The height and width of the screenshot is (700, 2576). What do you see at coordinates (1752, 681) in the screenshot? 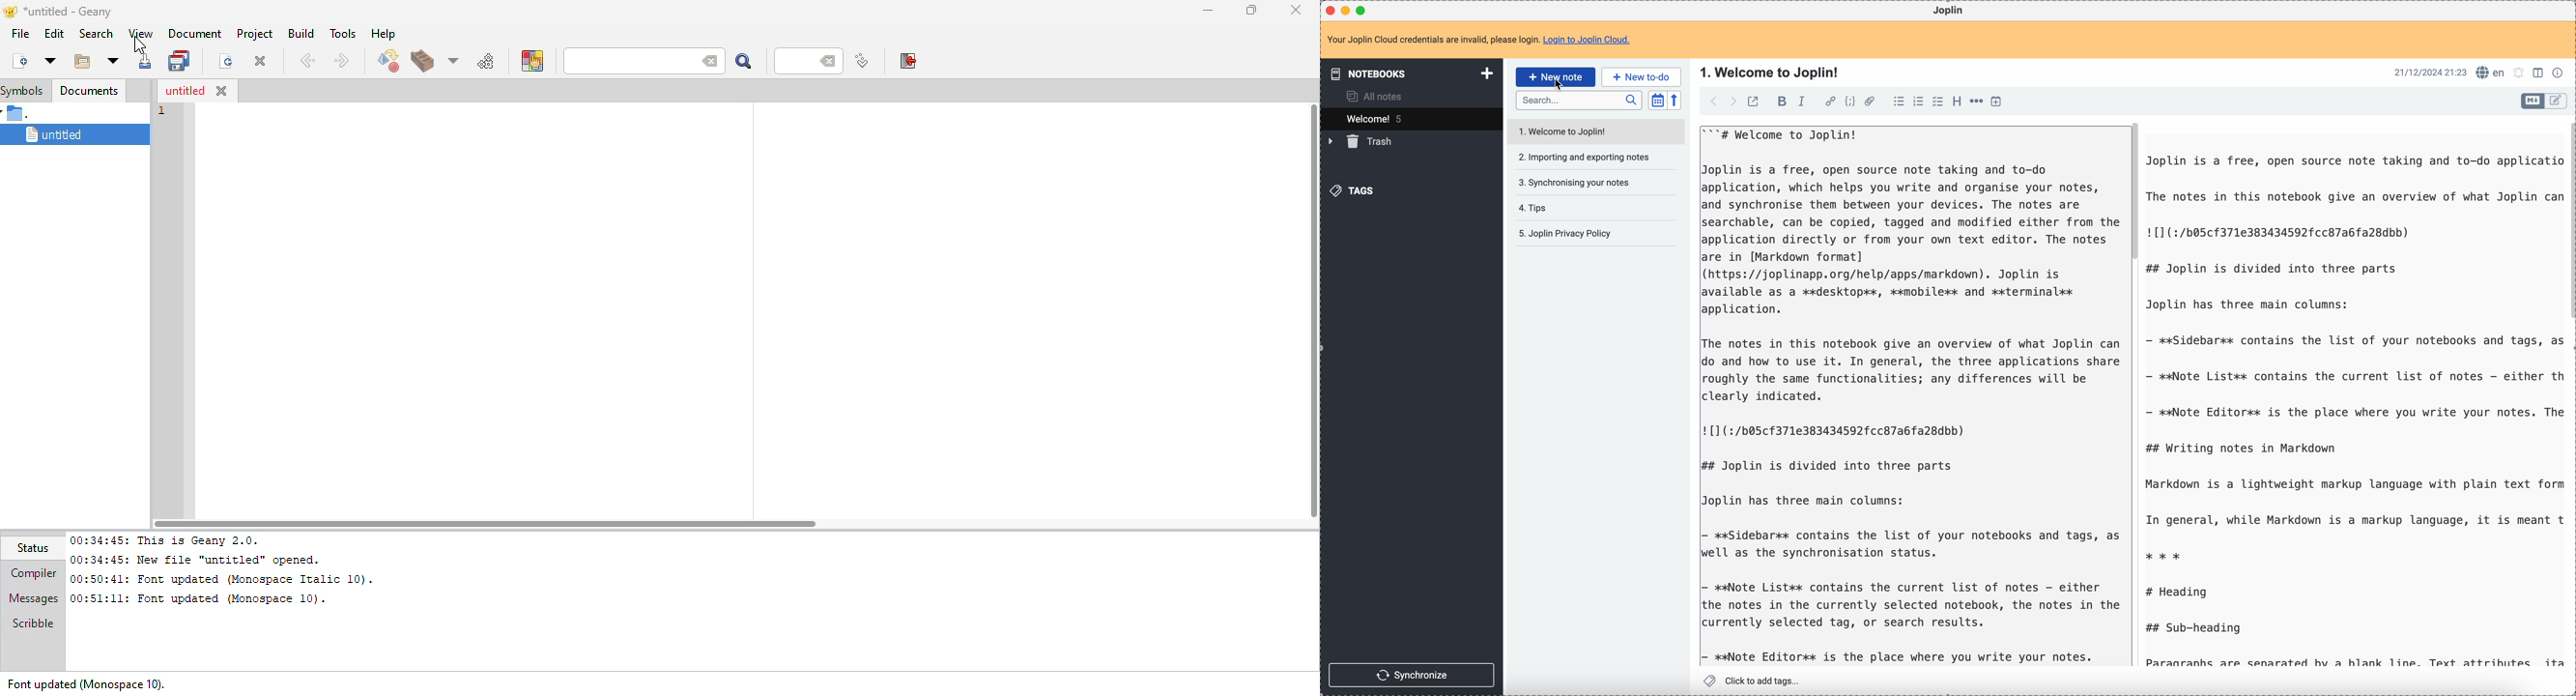
I see `click to add tags` at bounding box center [1752, 681].